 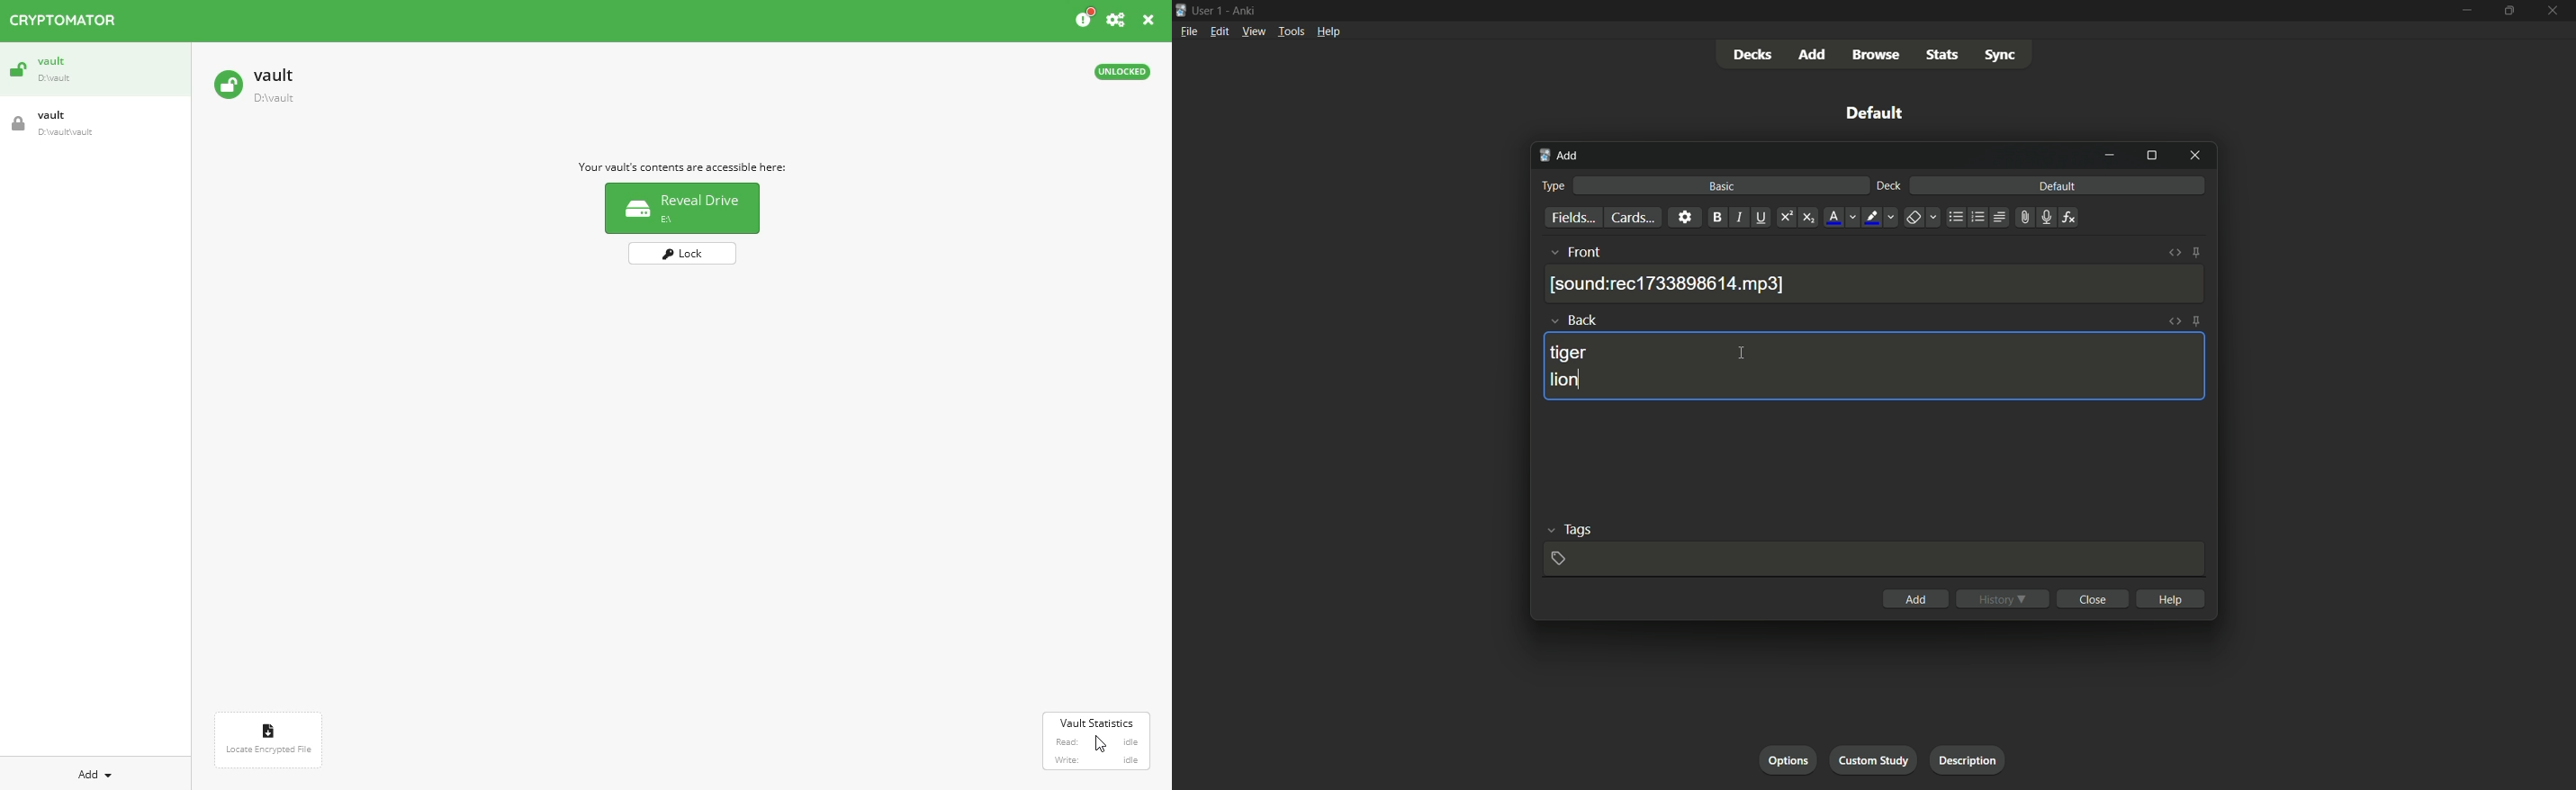 I want to click on history, so click(x=2003, y=598).